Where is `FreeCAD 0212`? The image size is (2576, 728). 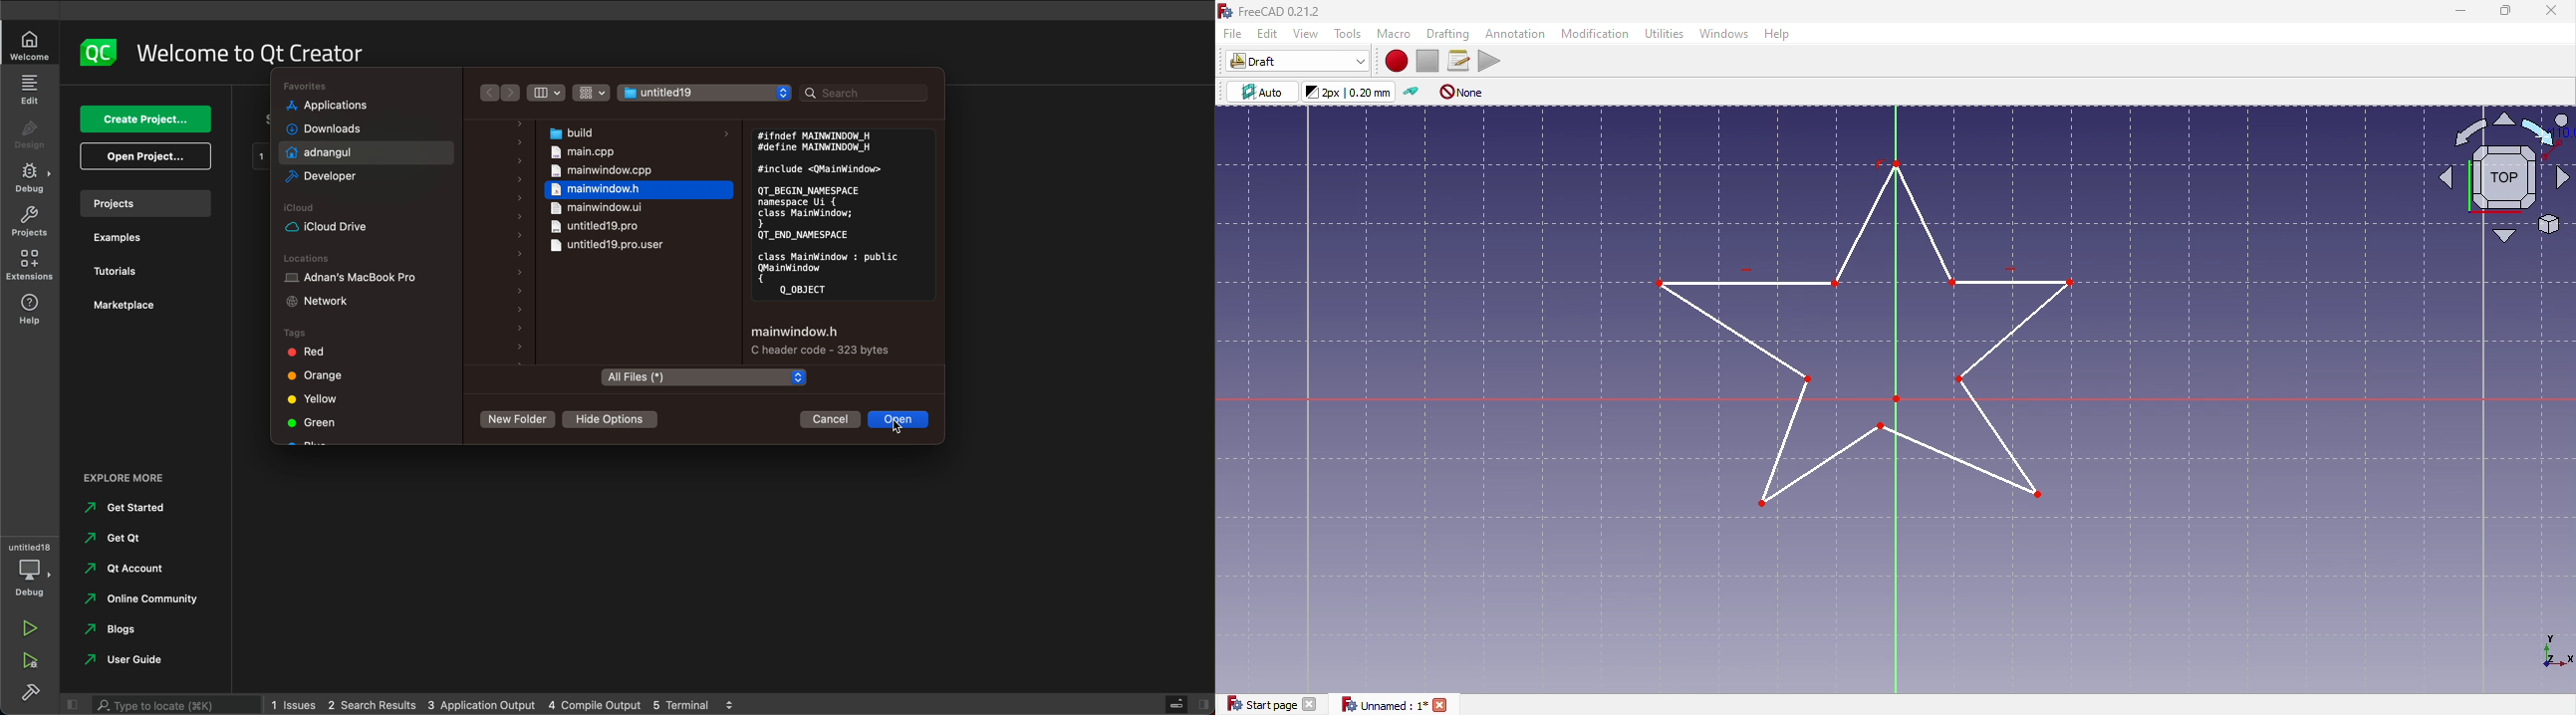 FreeCAD 0212 is located at coordinates (1274, 10).